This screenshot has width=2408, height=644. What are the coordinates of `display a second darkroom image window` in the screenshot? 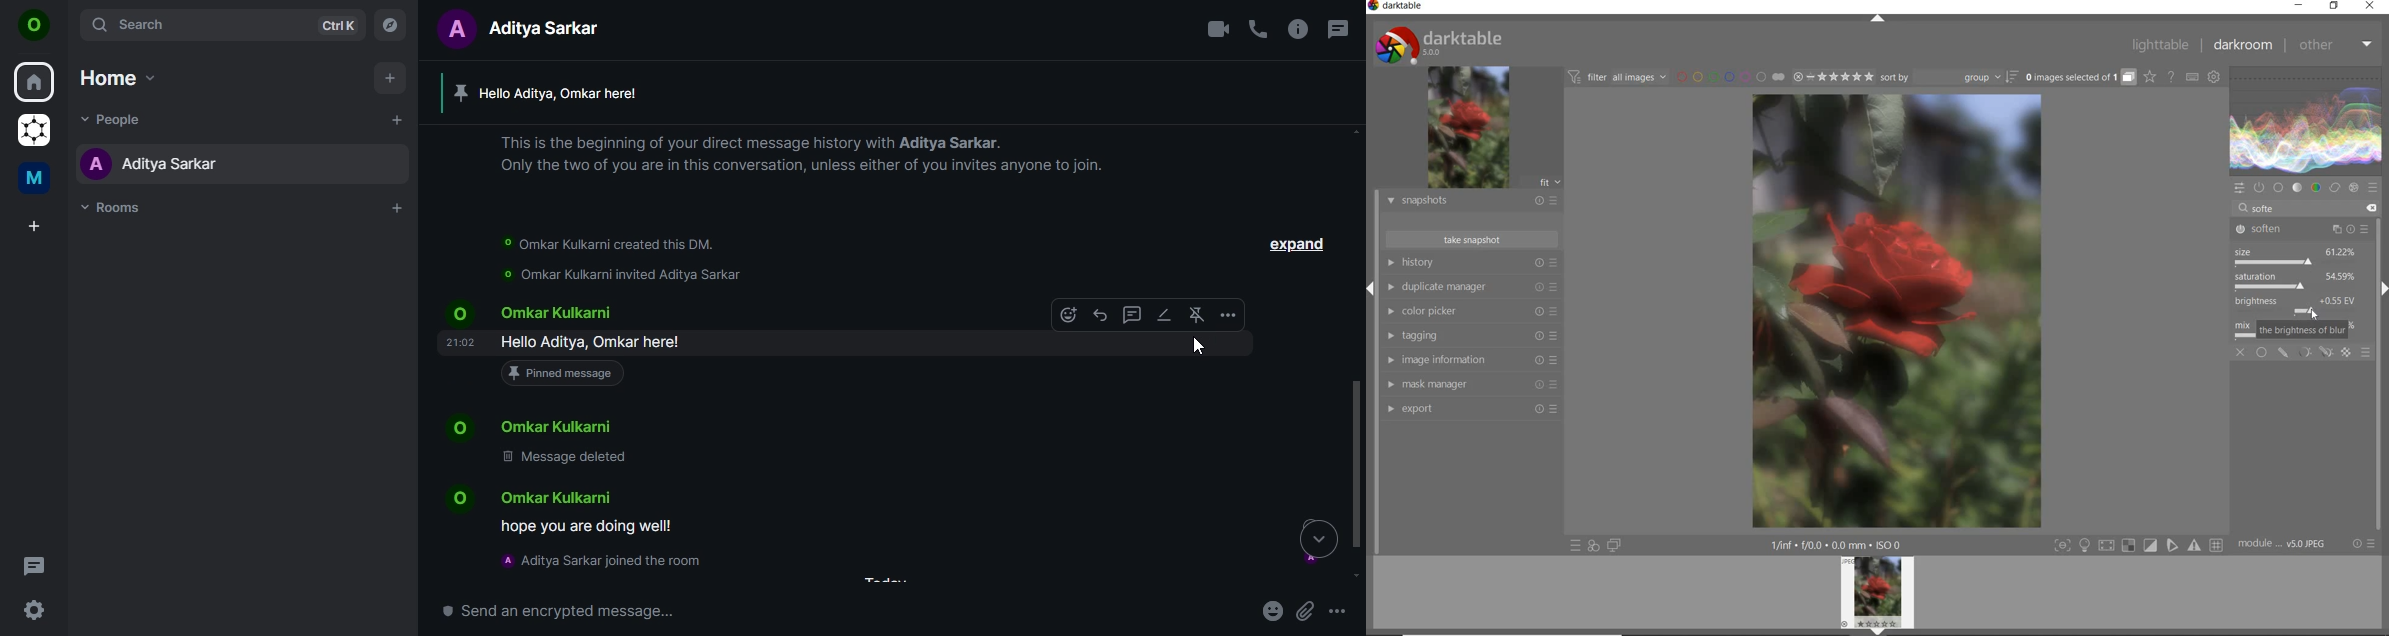 It's located at (1614, 546).